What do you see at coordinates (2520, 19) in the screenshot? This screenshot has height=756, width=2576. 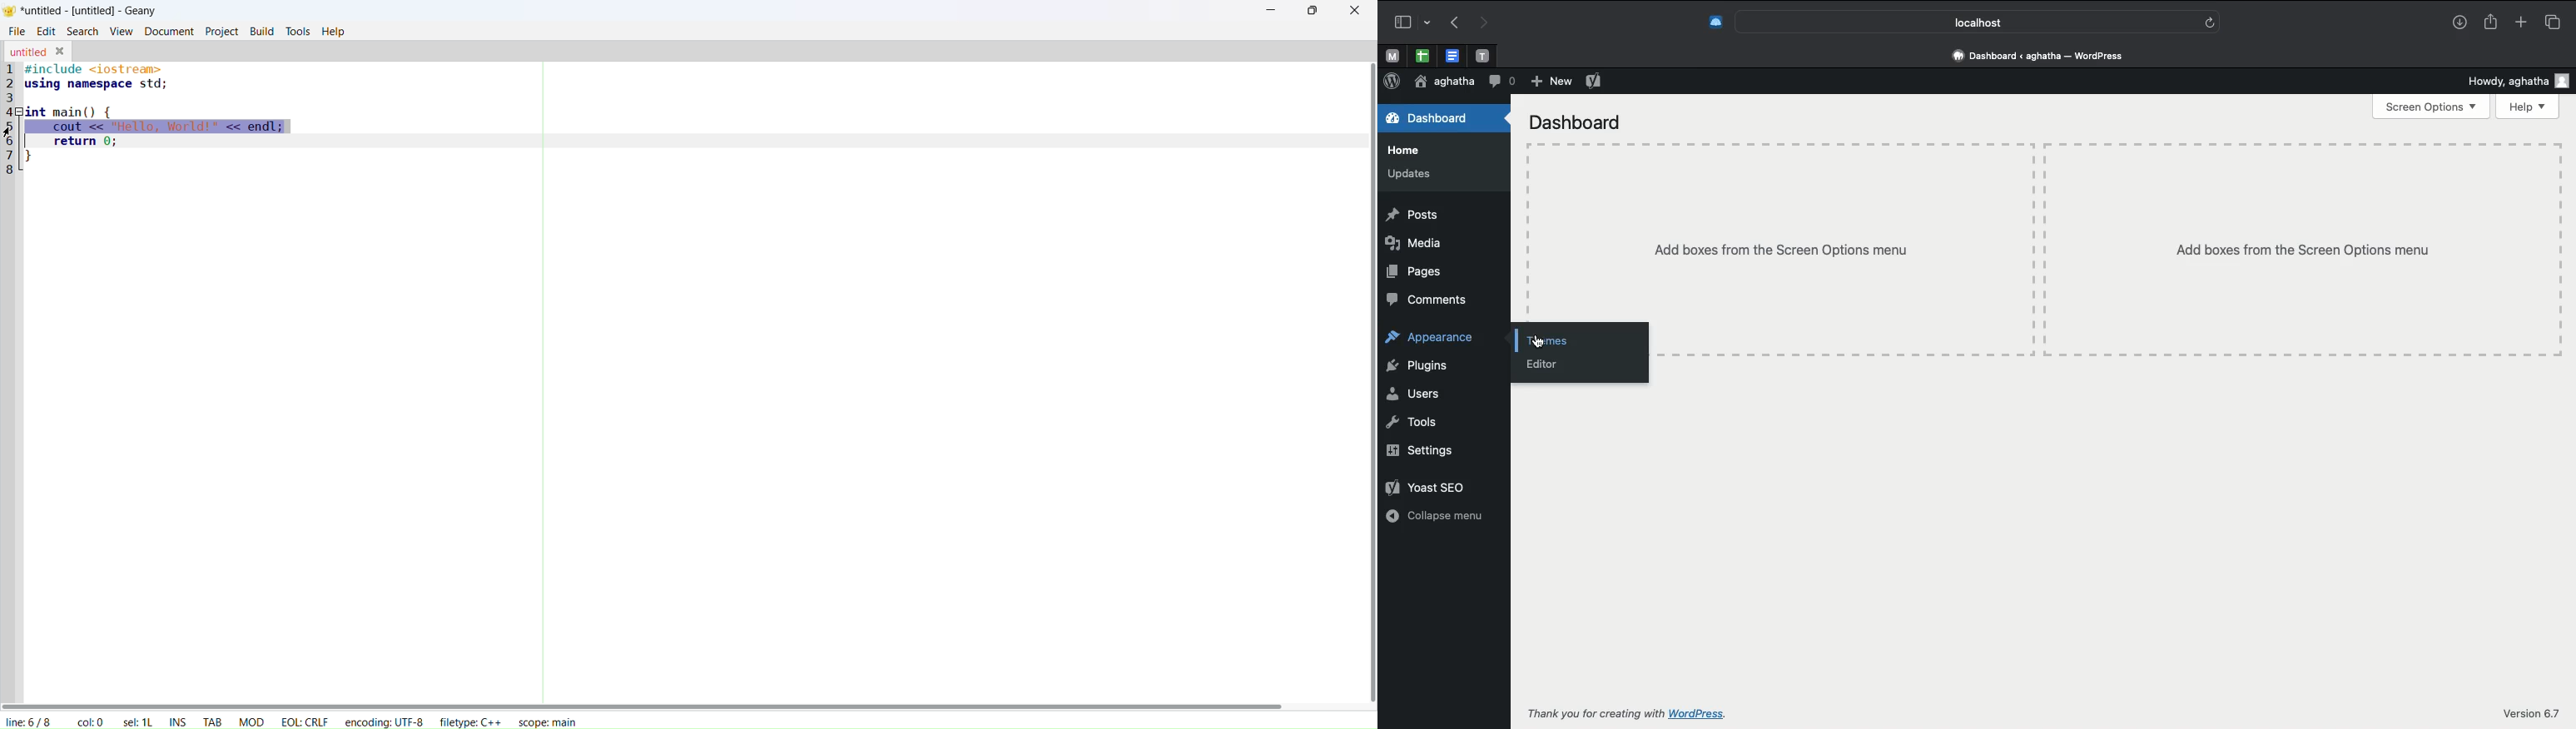 I see `Add new tab` at bounding box center [2520, 19].